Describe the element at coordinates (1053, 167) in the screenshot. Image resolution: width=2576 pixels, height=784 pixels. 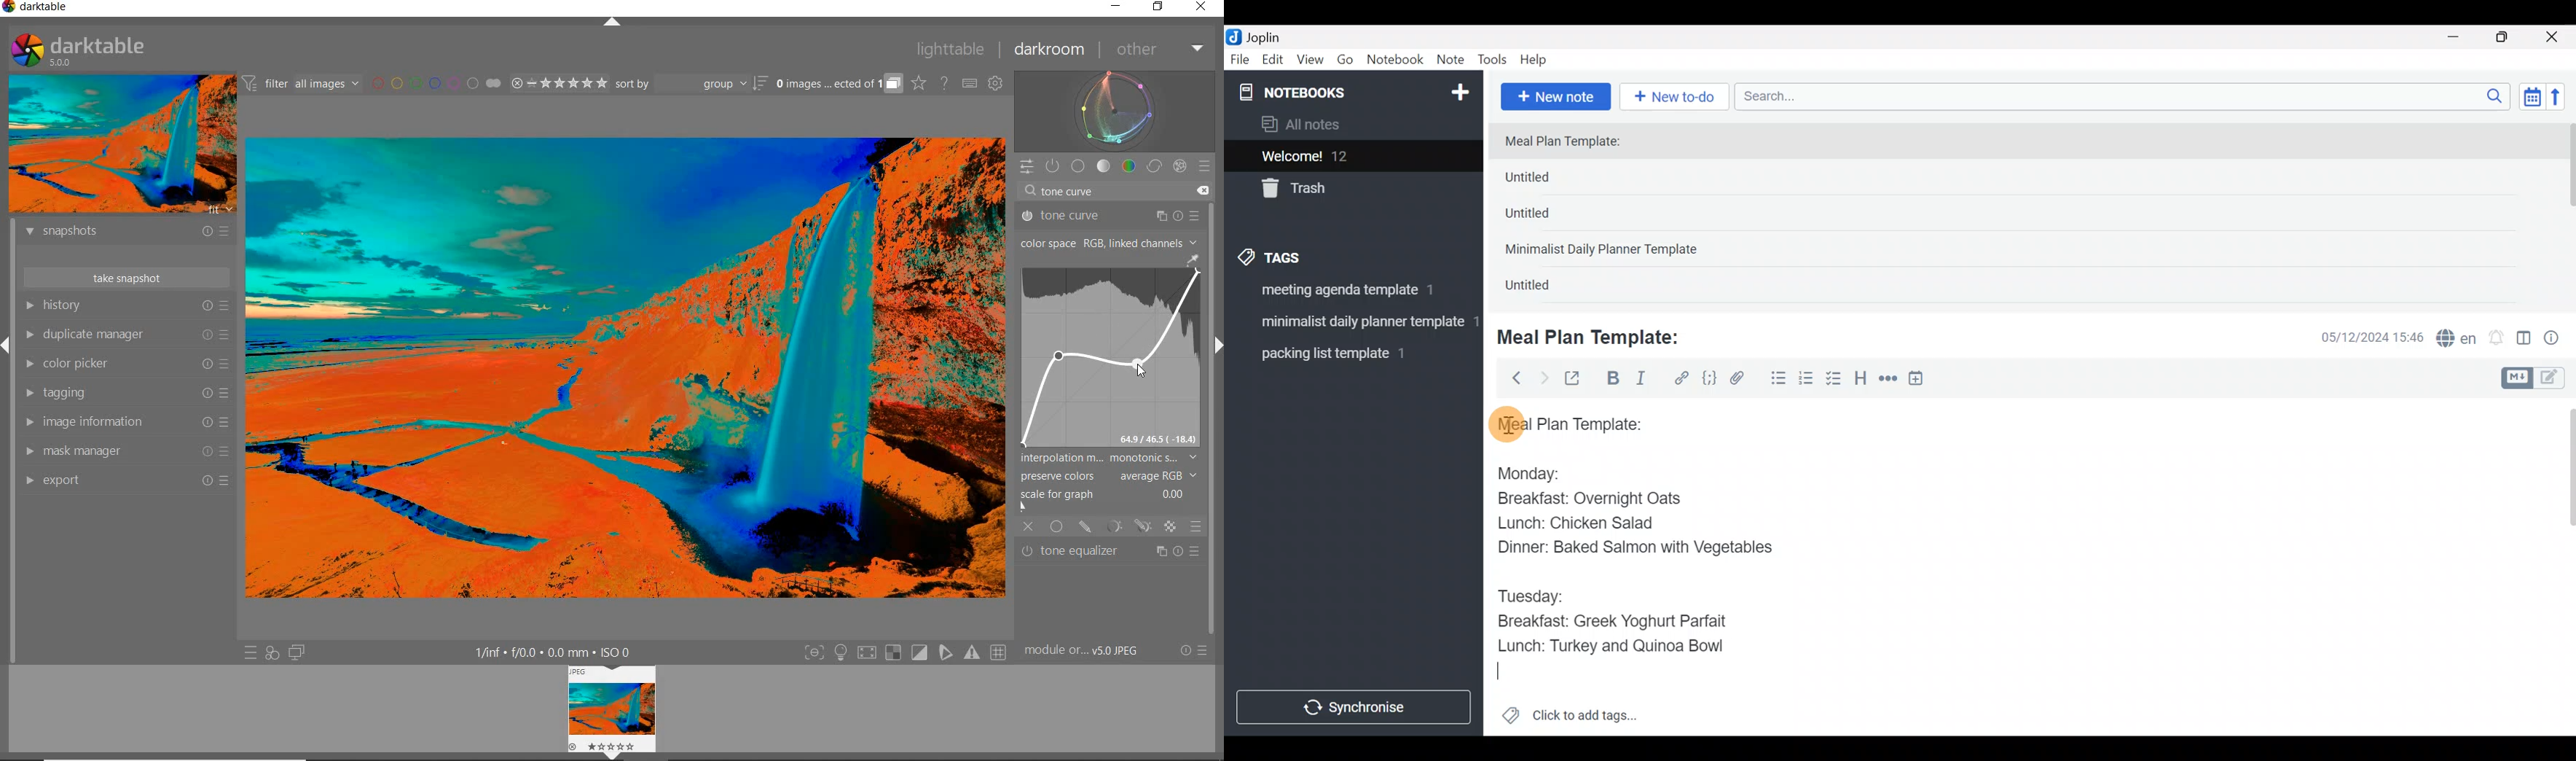
I see `SHOW ONLY ACTIVE MODULES` at that location.